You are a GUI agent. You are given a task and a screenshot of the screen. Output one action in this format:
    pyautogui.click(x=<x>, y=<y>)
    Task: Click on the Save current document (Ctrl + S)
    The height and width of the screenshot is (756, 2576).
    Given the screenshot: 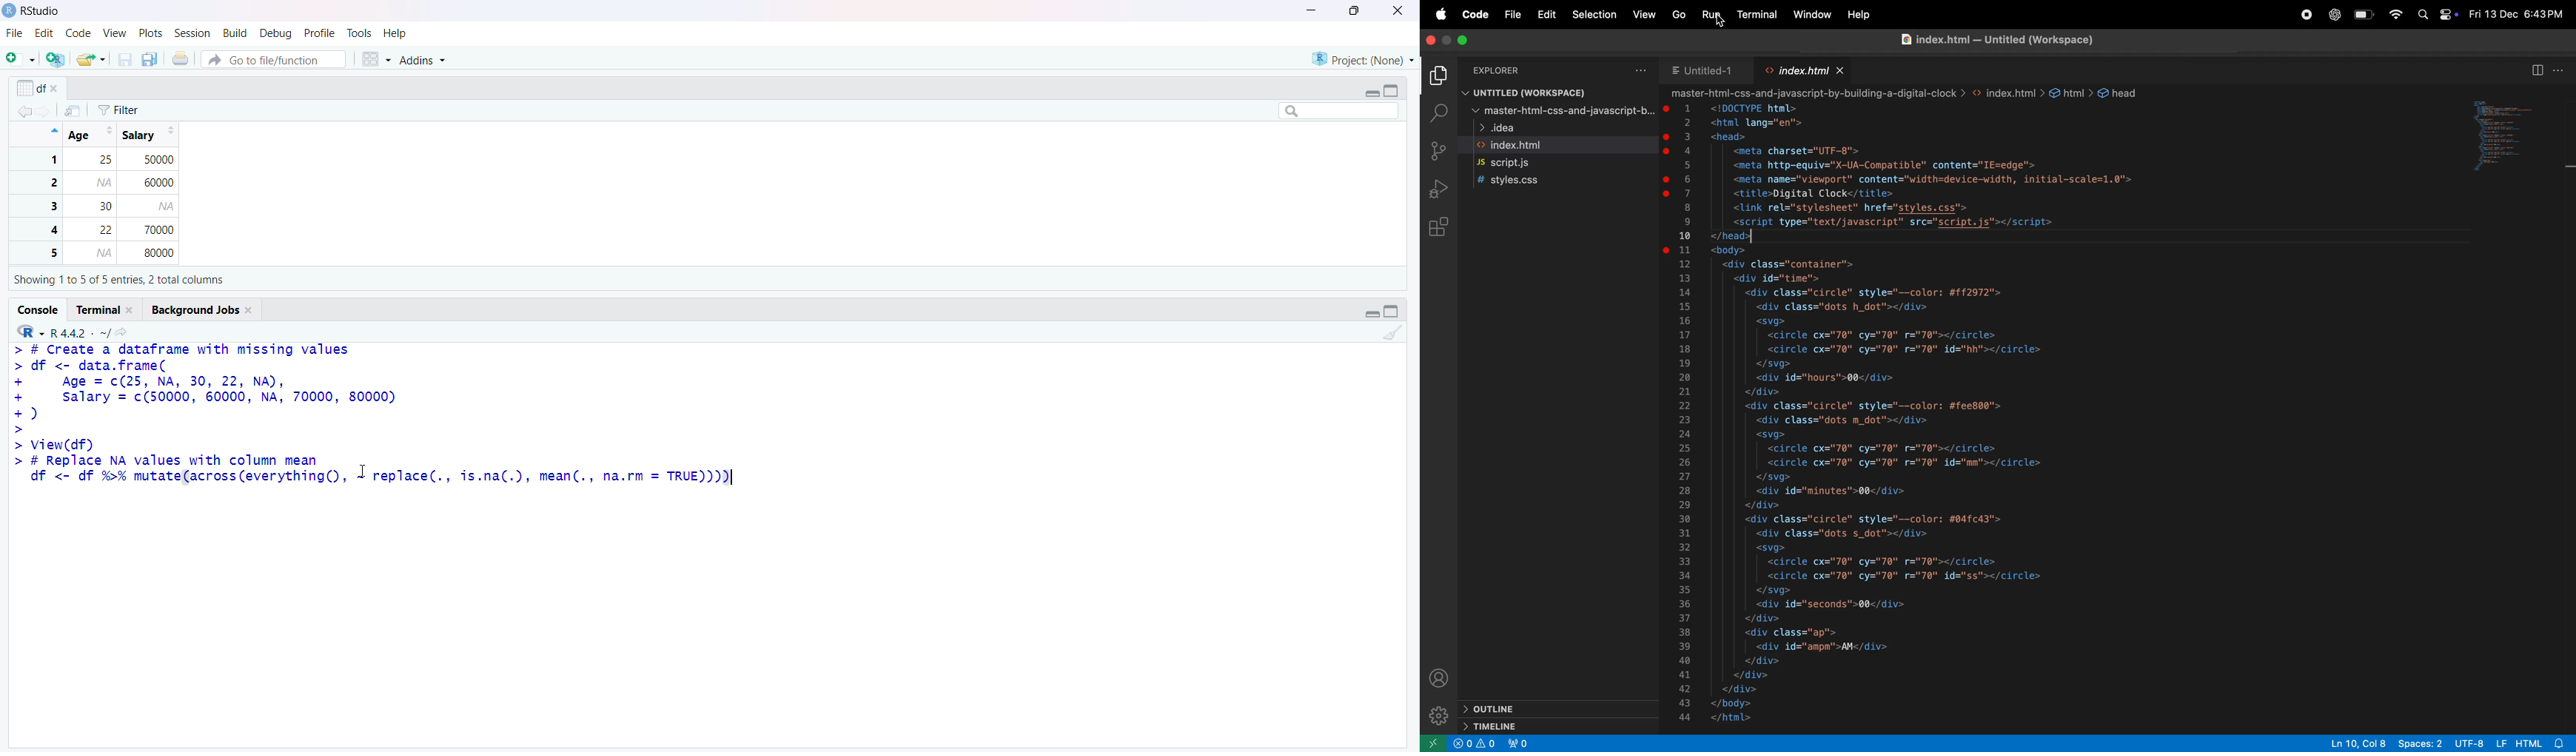 What is the action you would take?
    pyautogui.click(x=124, y=58)
    